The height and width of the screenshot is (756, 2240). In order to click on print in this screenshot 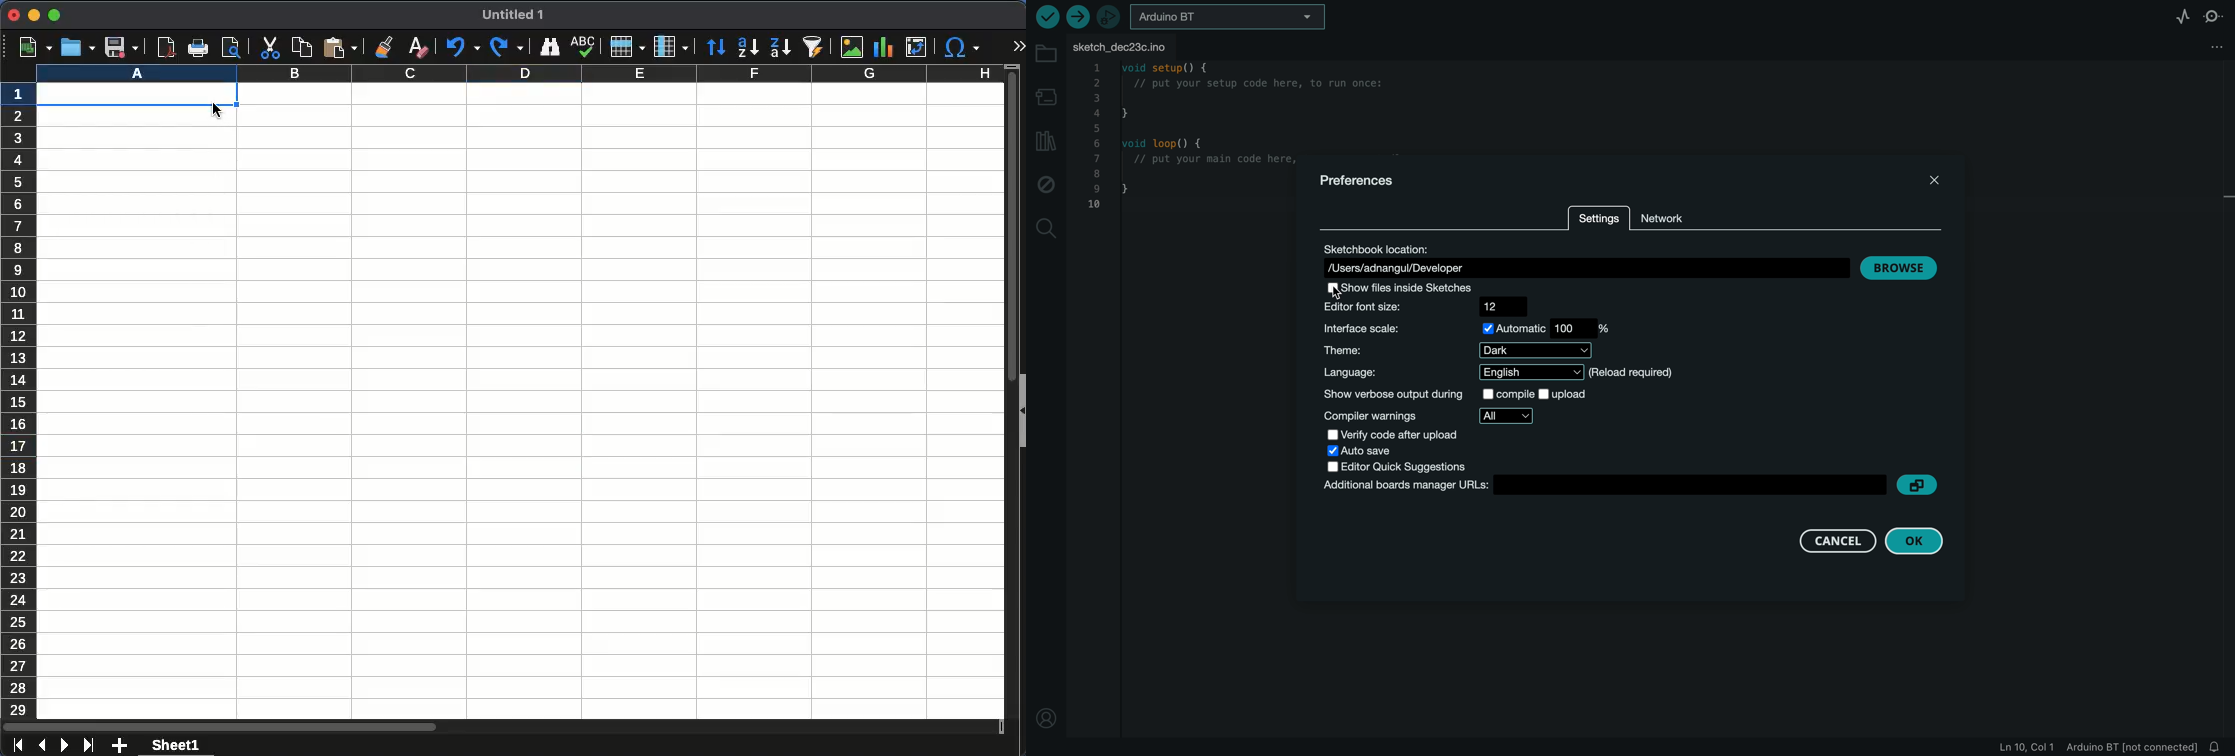, I will do `click(199, 48)`.